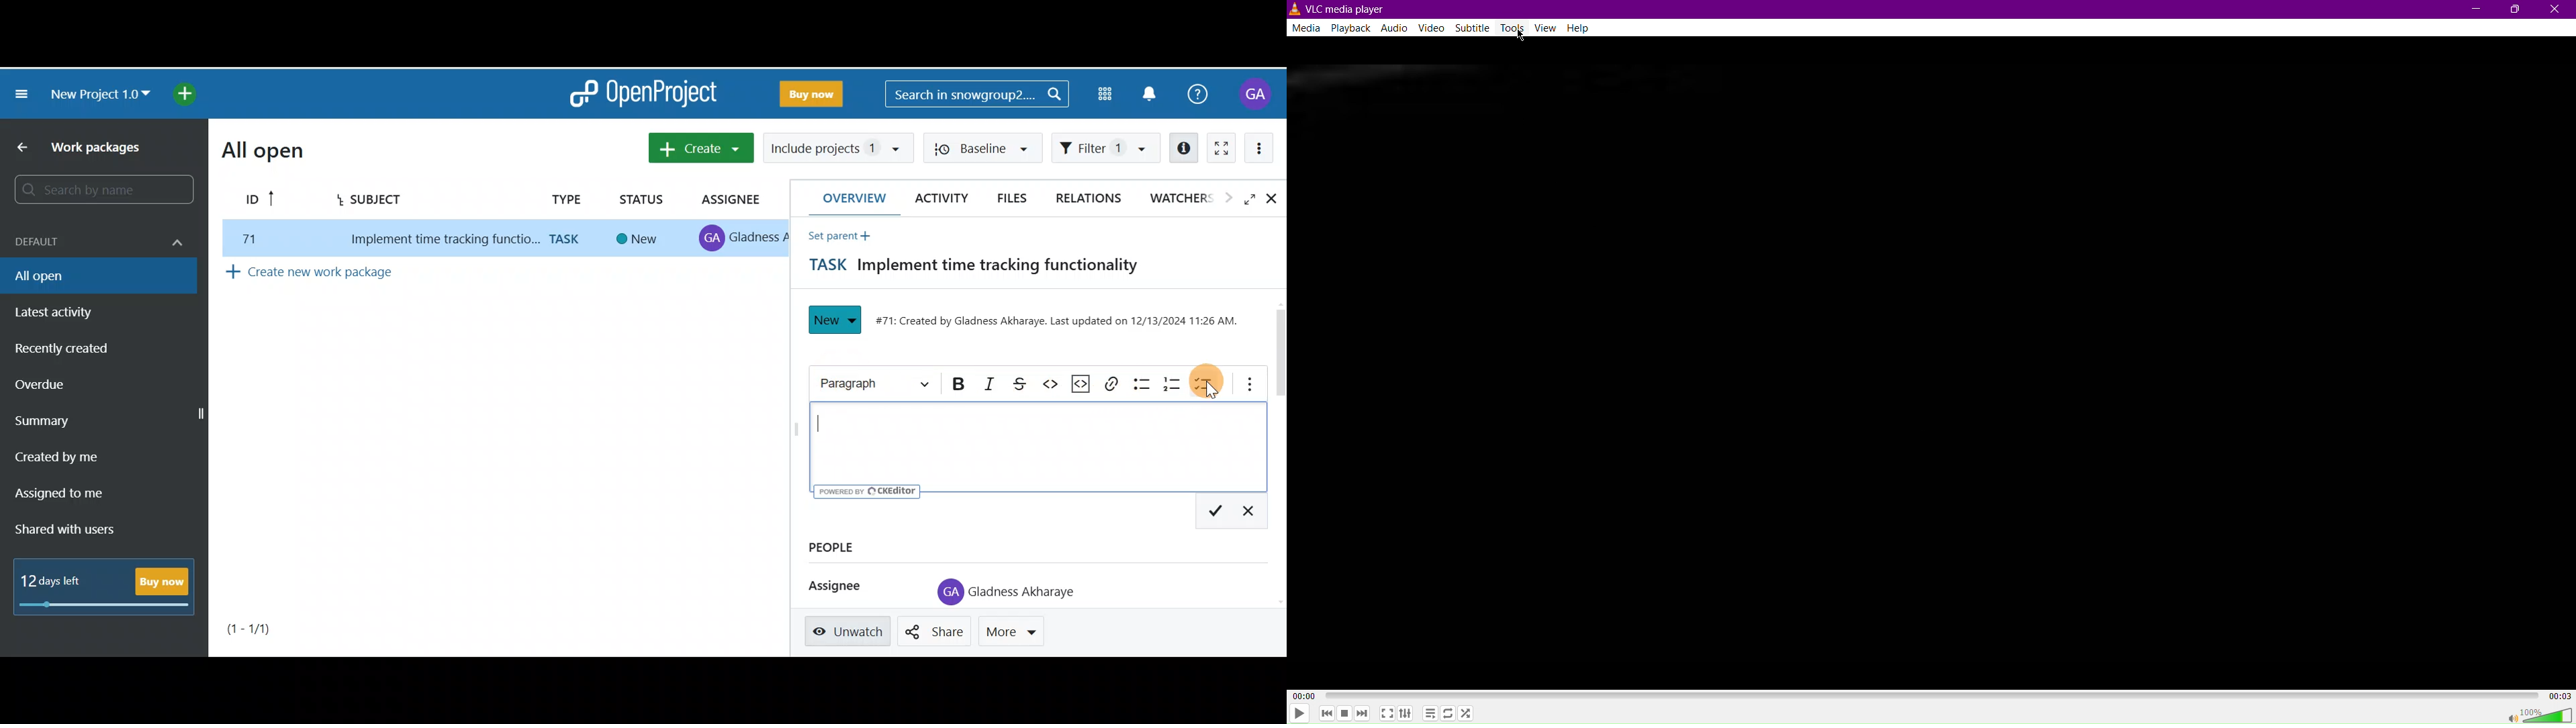 The image size is (2576, 728). I want to click on Summary, so click(56, 420).